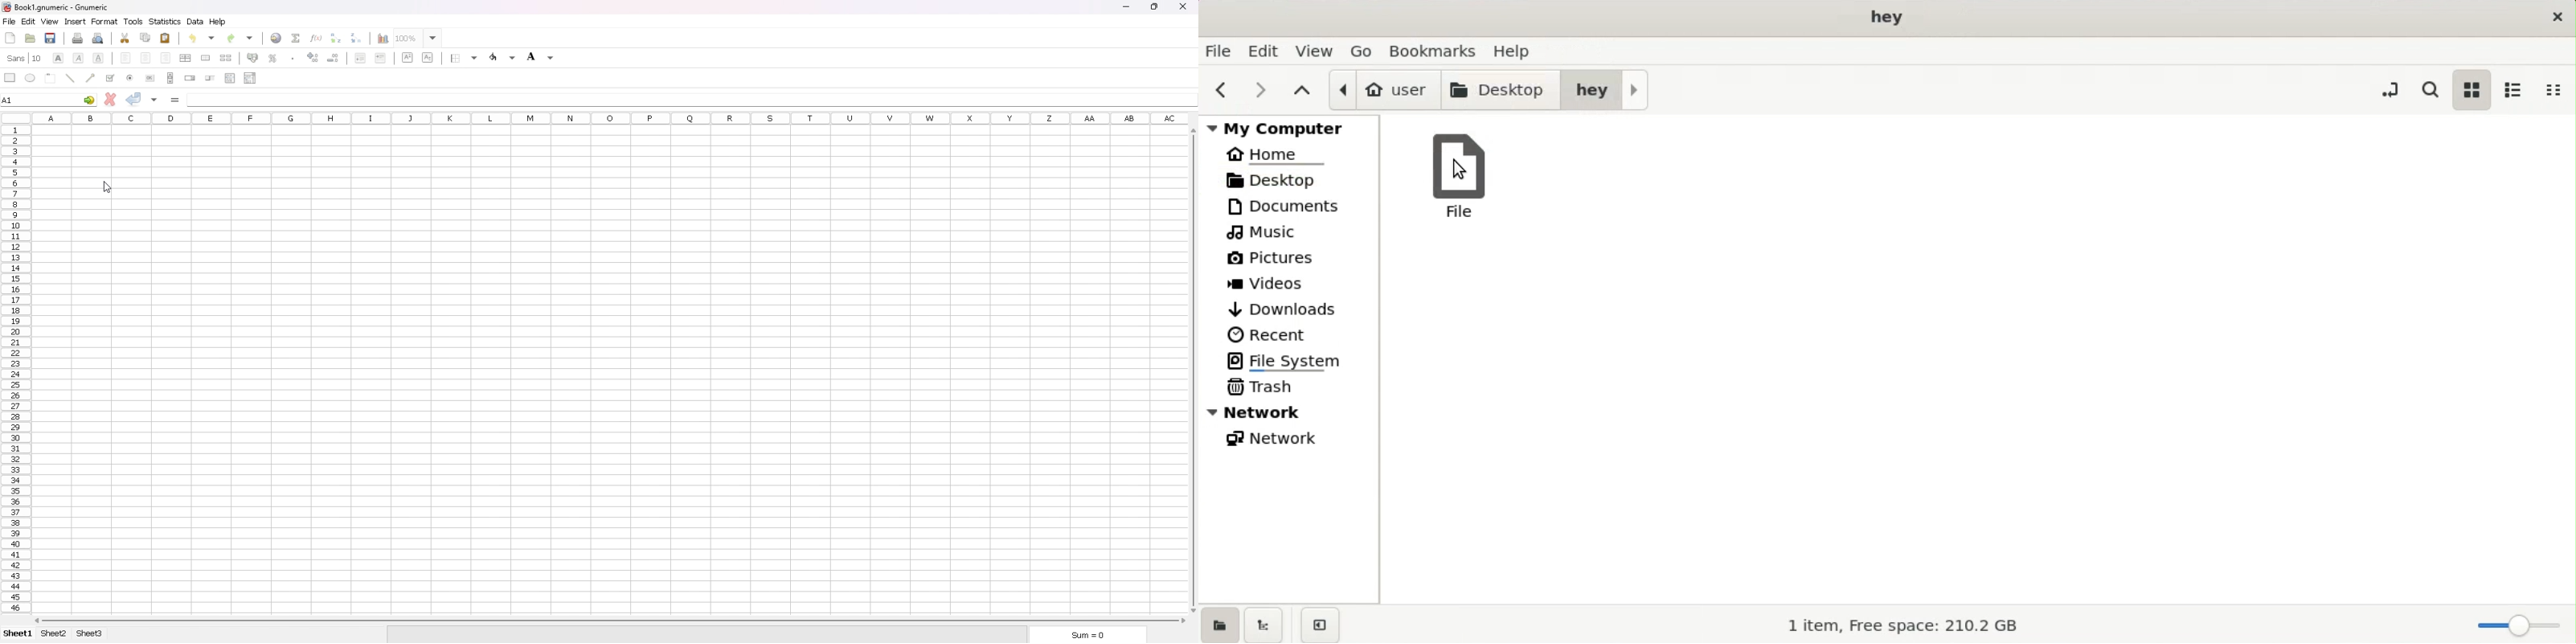 This screenshot has width=2576, height=644. I want to click on button, so click(150, 78).